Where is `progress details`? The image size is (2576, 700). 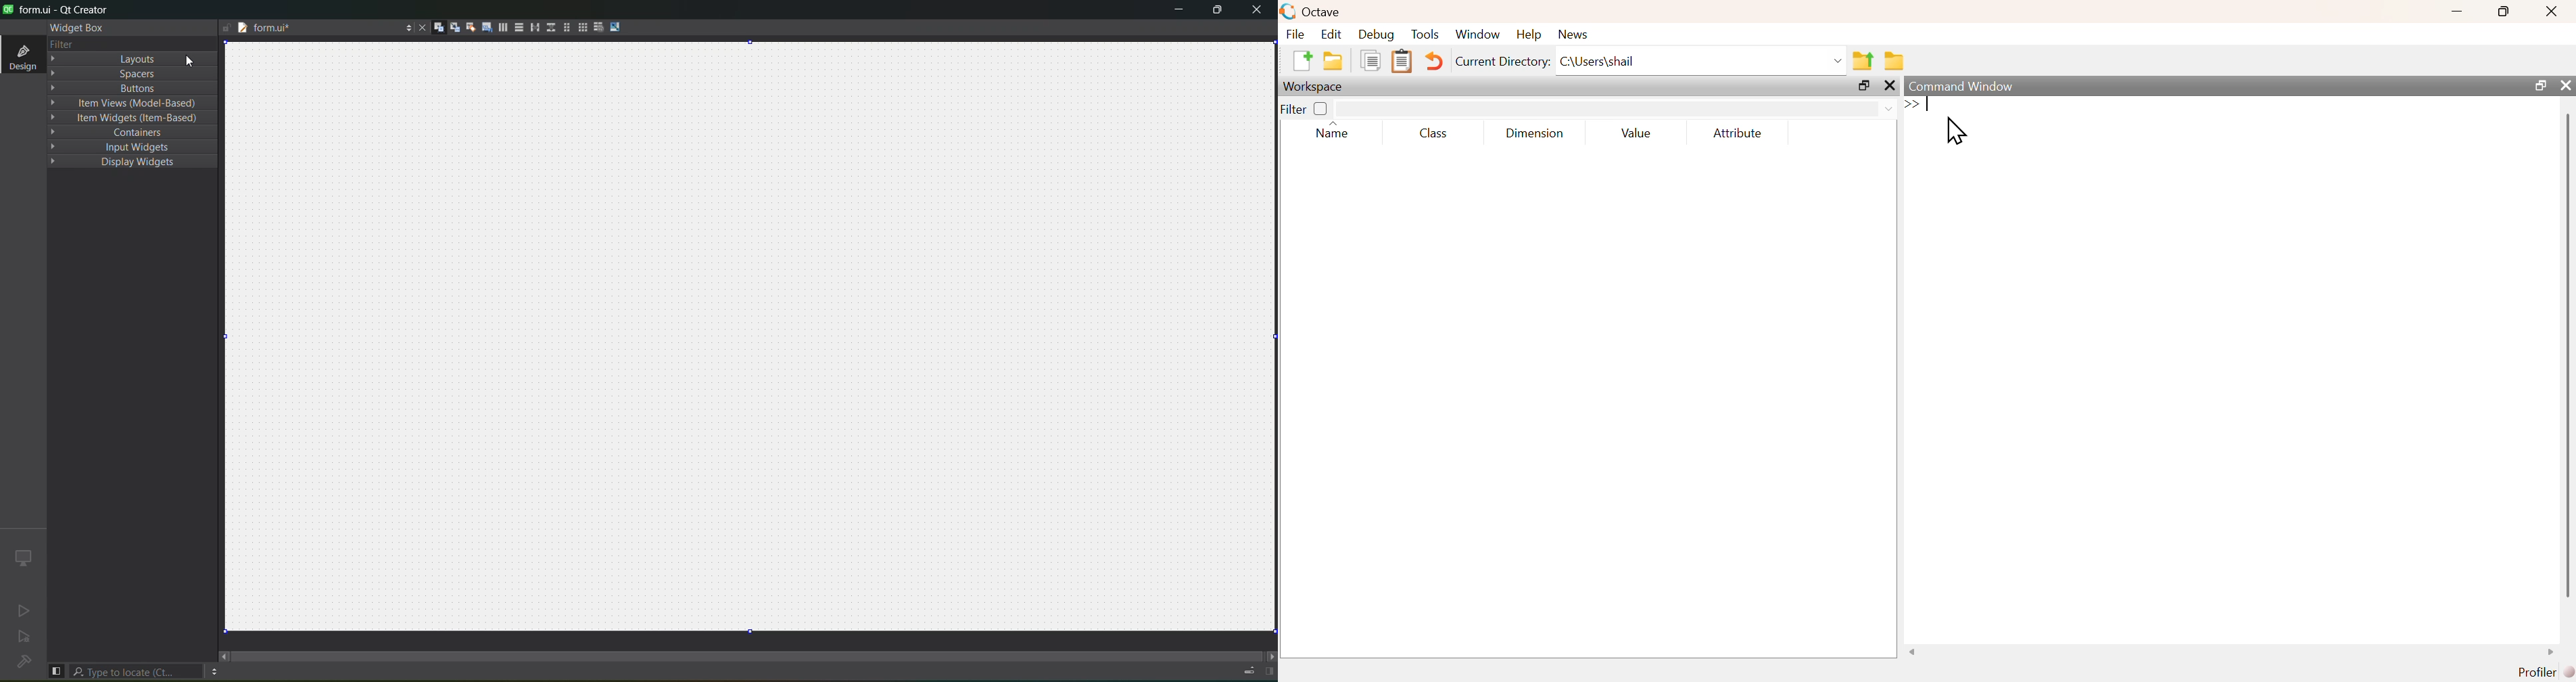
progress details is located at coordinates (1248, 670).